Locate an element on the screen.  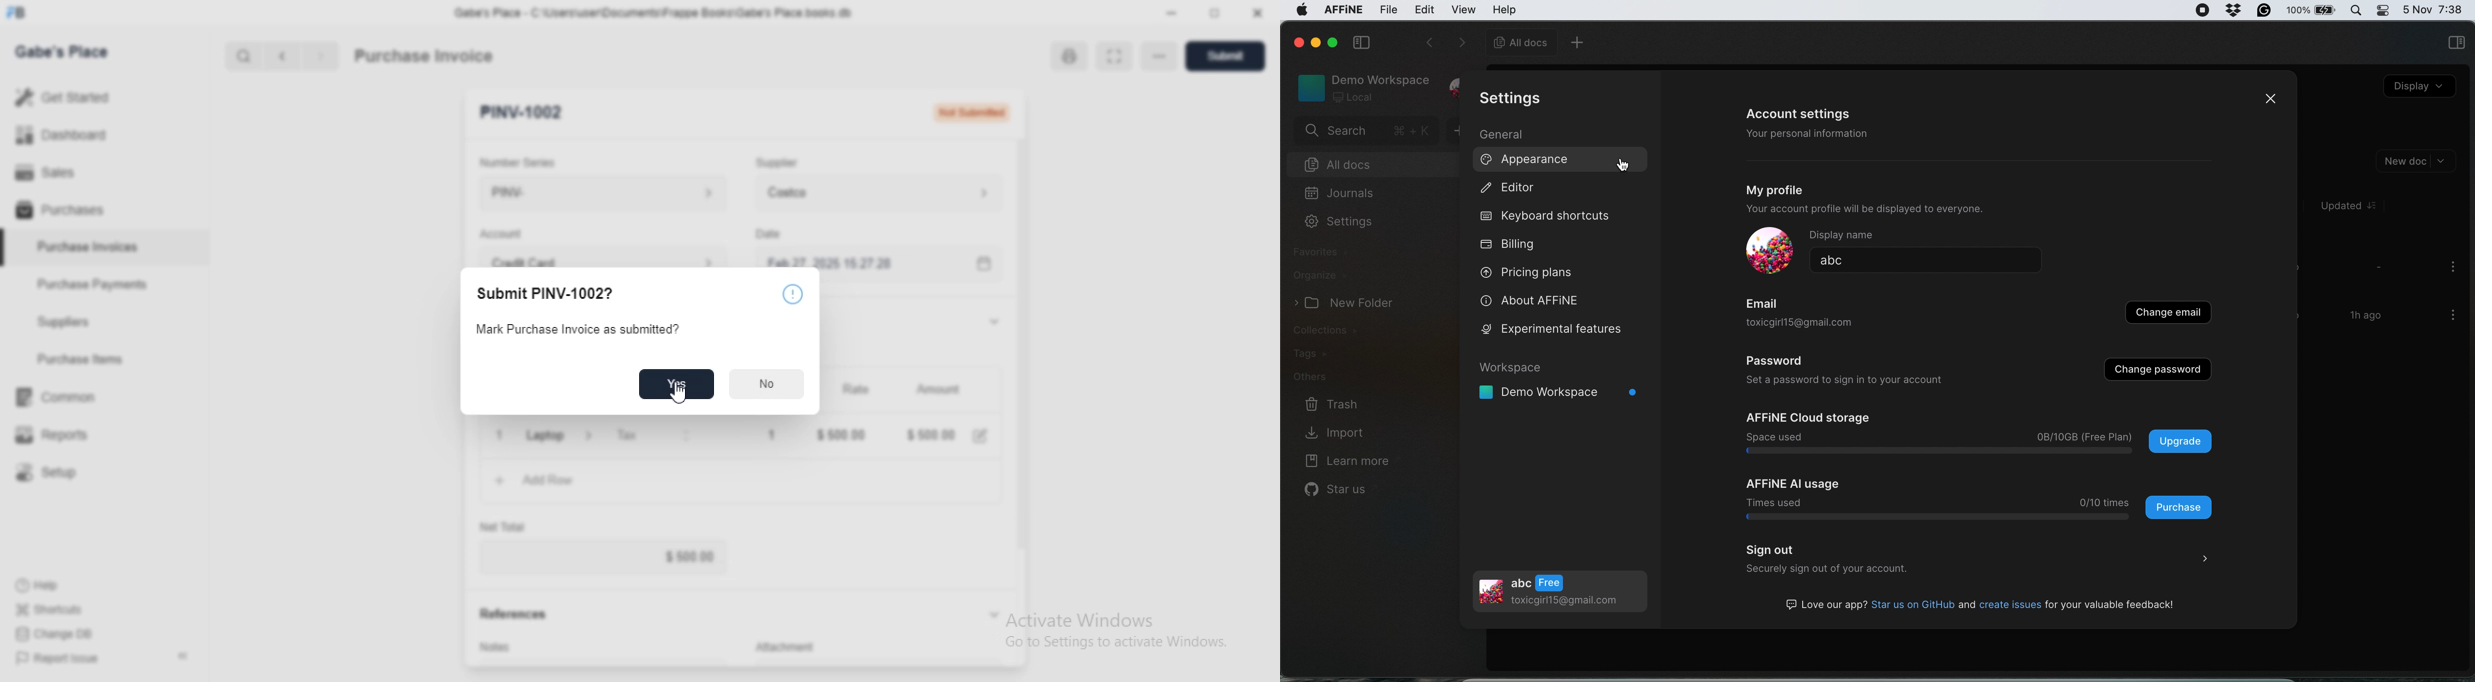
Tax is located at coordinates (651, 435).